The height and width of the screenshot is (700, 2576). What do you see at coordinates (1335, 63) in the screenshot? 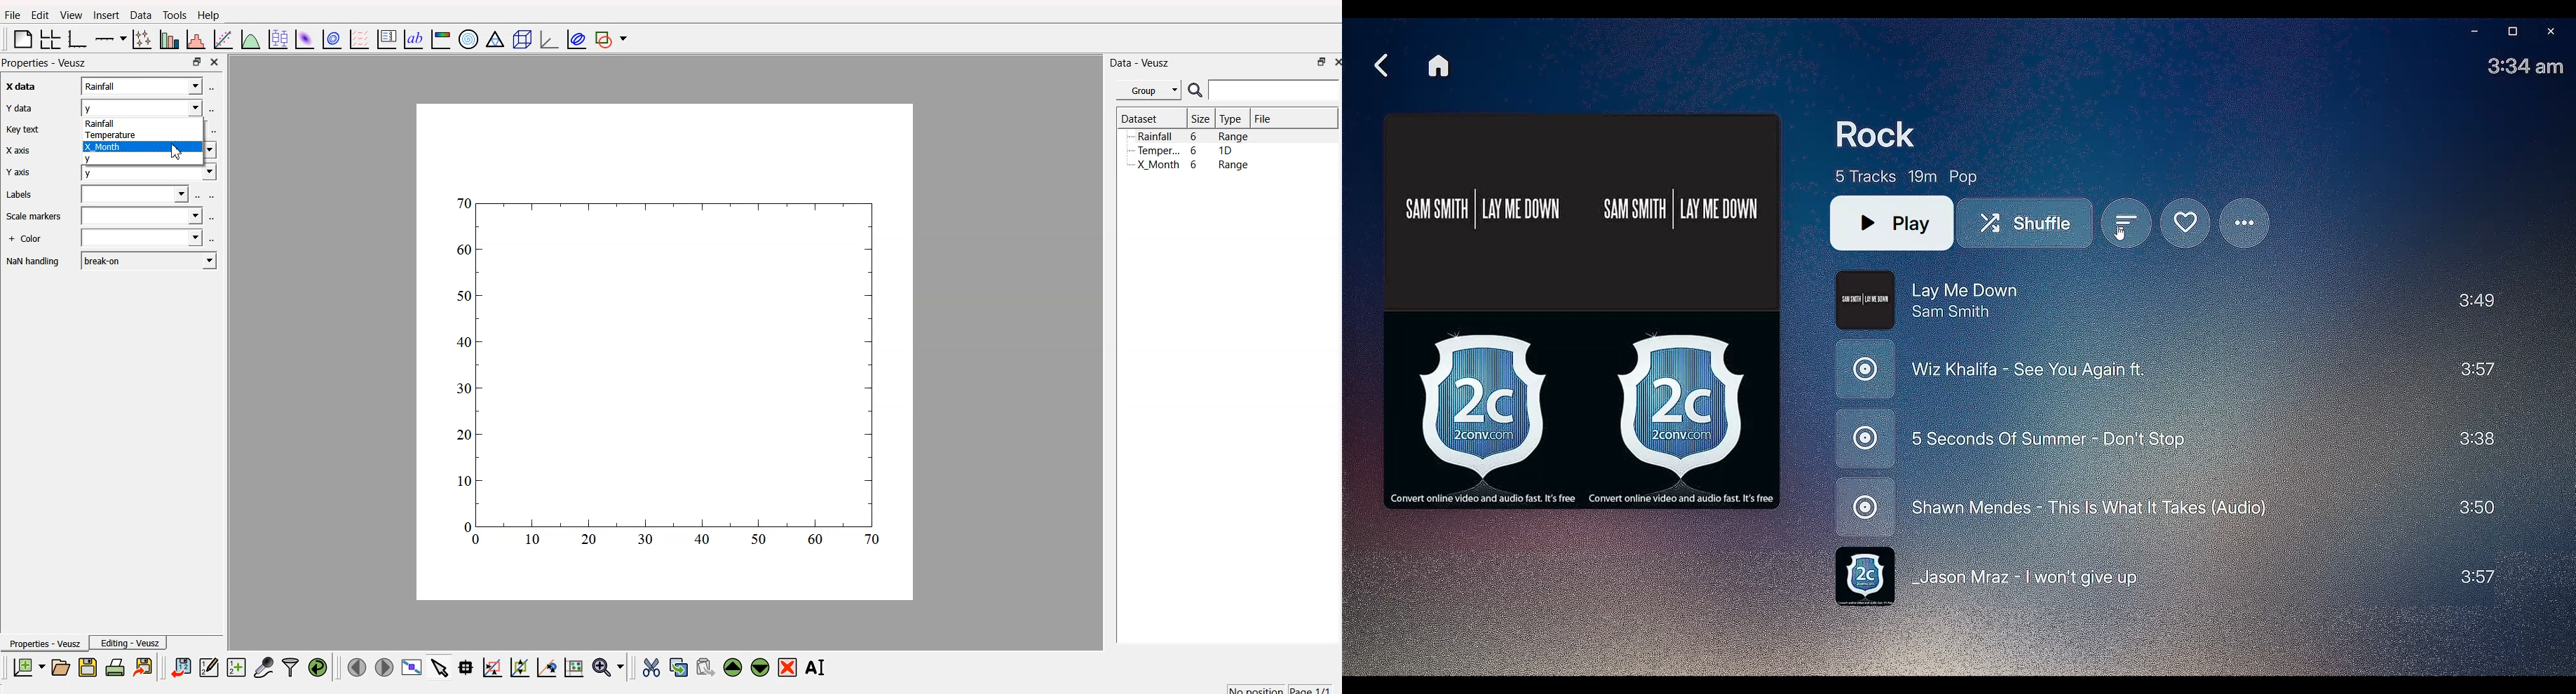
I see `close` at bounding box center [1335, 63].